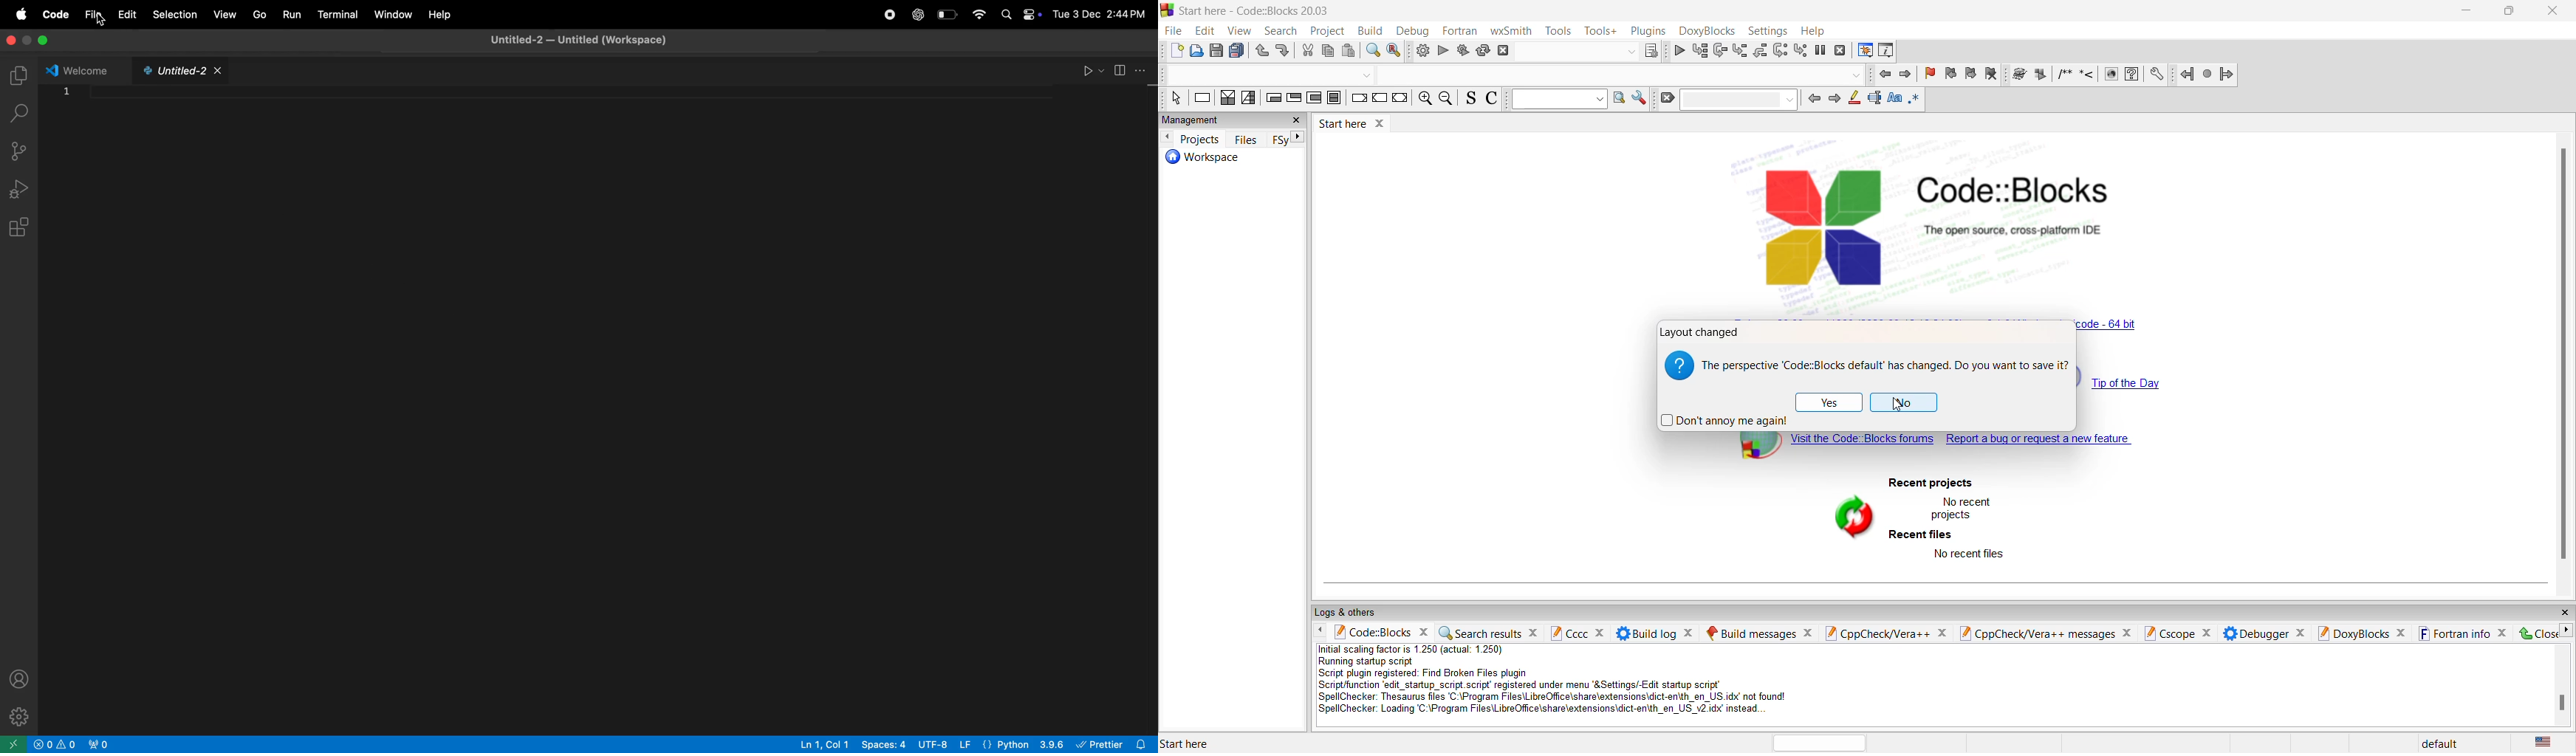 This screenshot has height=756, width=2576. Describe the element at coordinates (2264, 633) in the screenshot. I see `Debugger` at that location.